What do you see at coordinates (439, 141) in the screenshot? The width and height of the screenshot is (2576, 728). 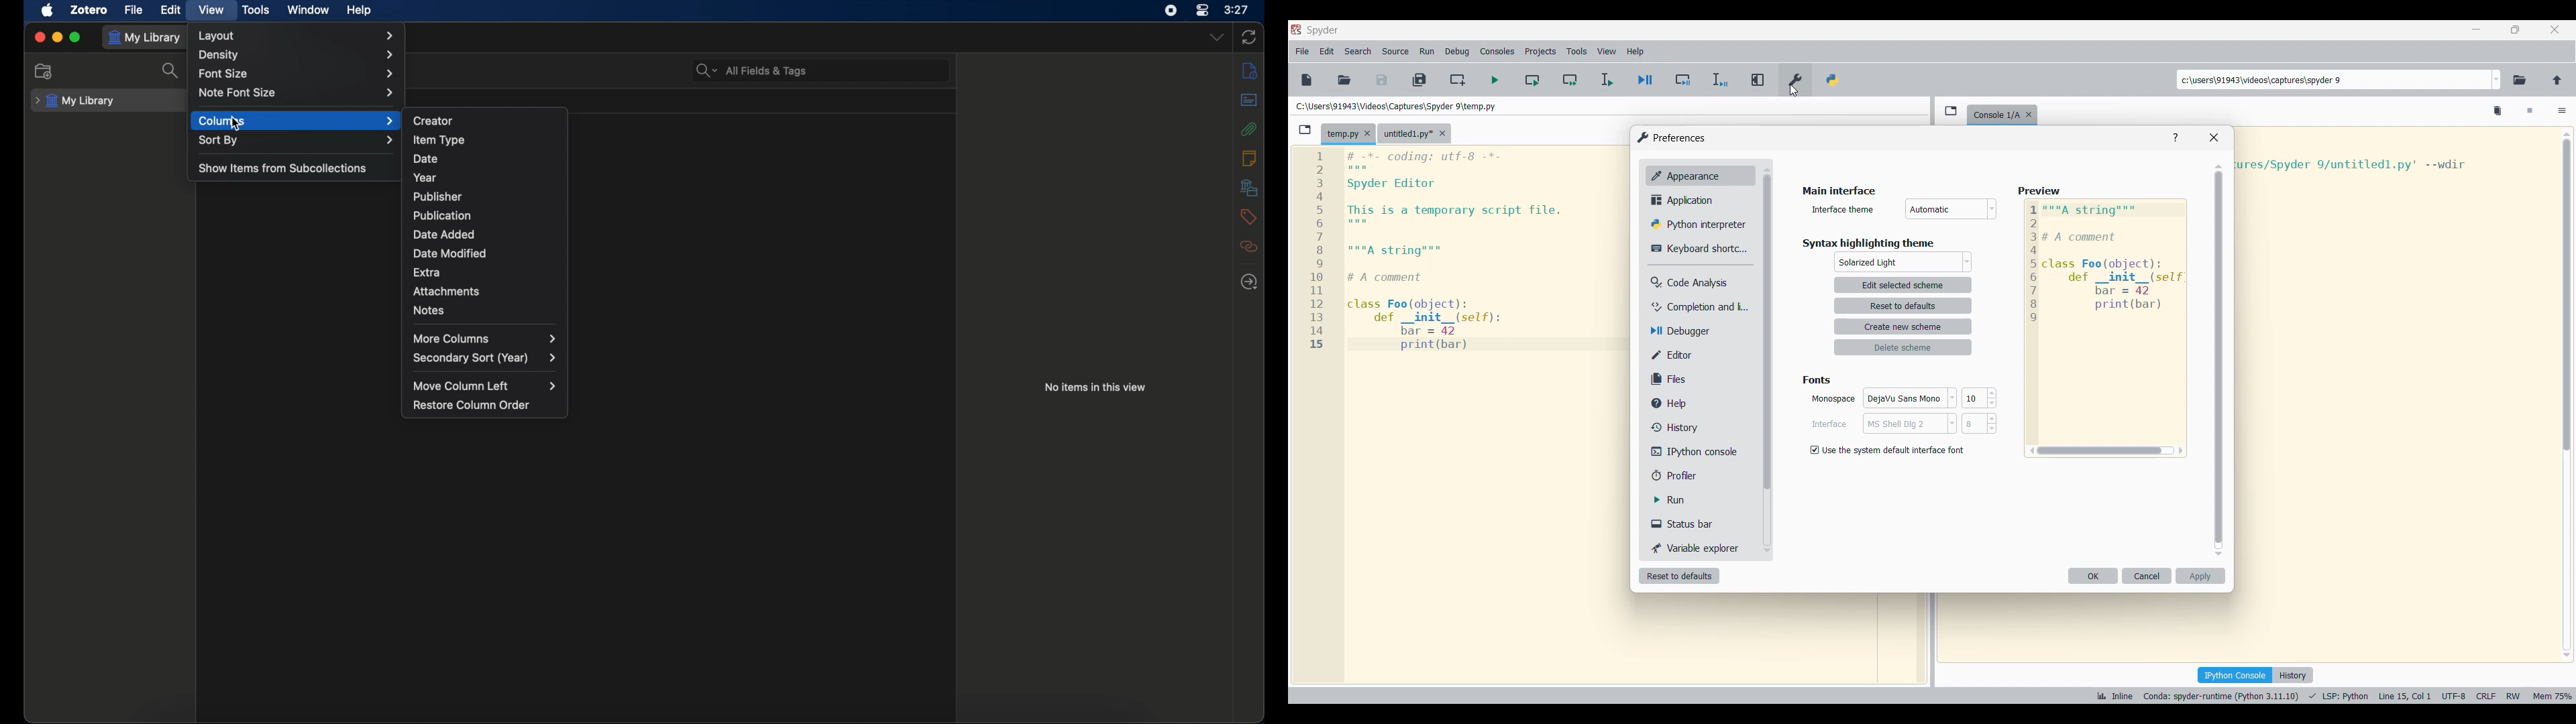 I see `item type` at bounding box center [439, 141].